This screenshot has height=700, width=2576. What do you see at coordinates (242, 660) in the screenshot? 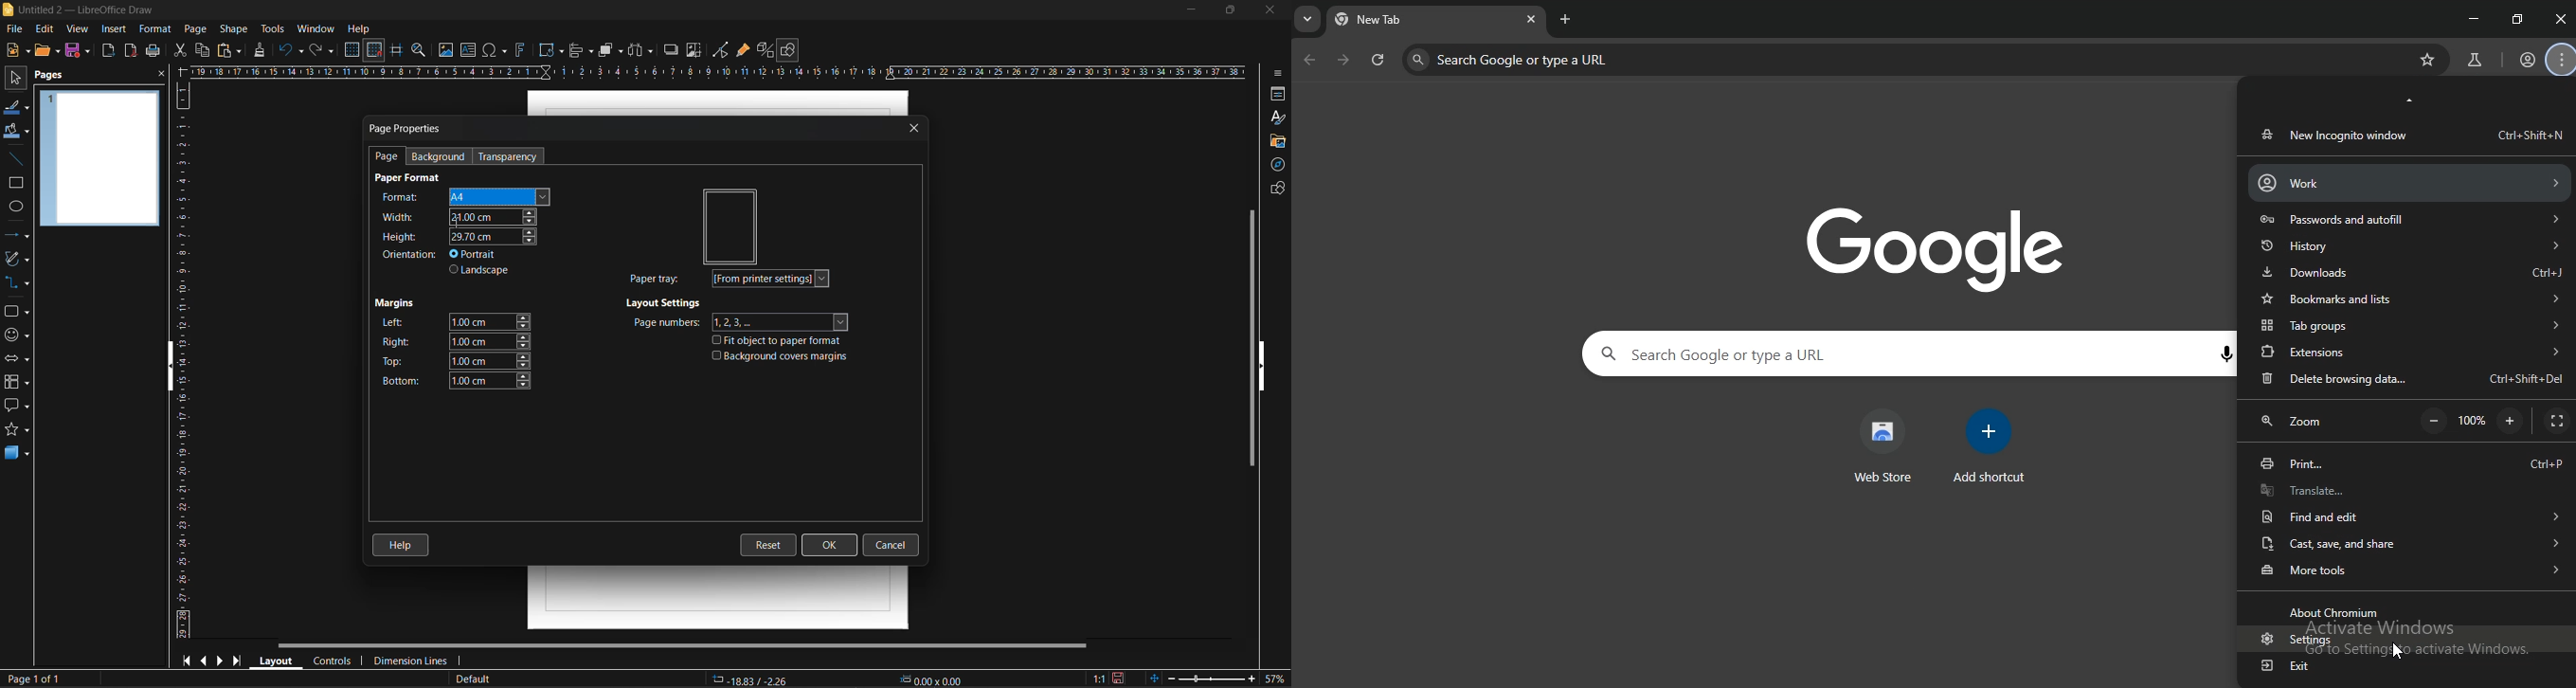
I see `last` at bounding box center [242, 660].